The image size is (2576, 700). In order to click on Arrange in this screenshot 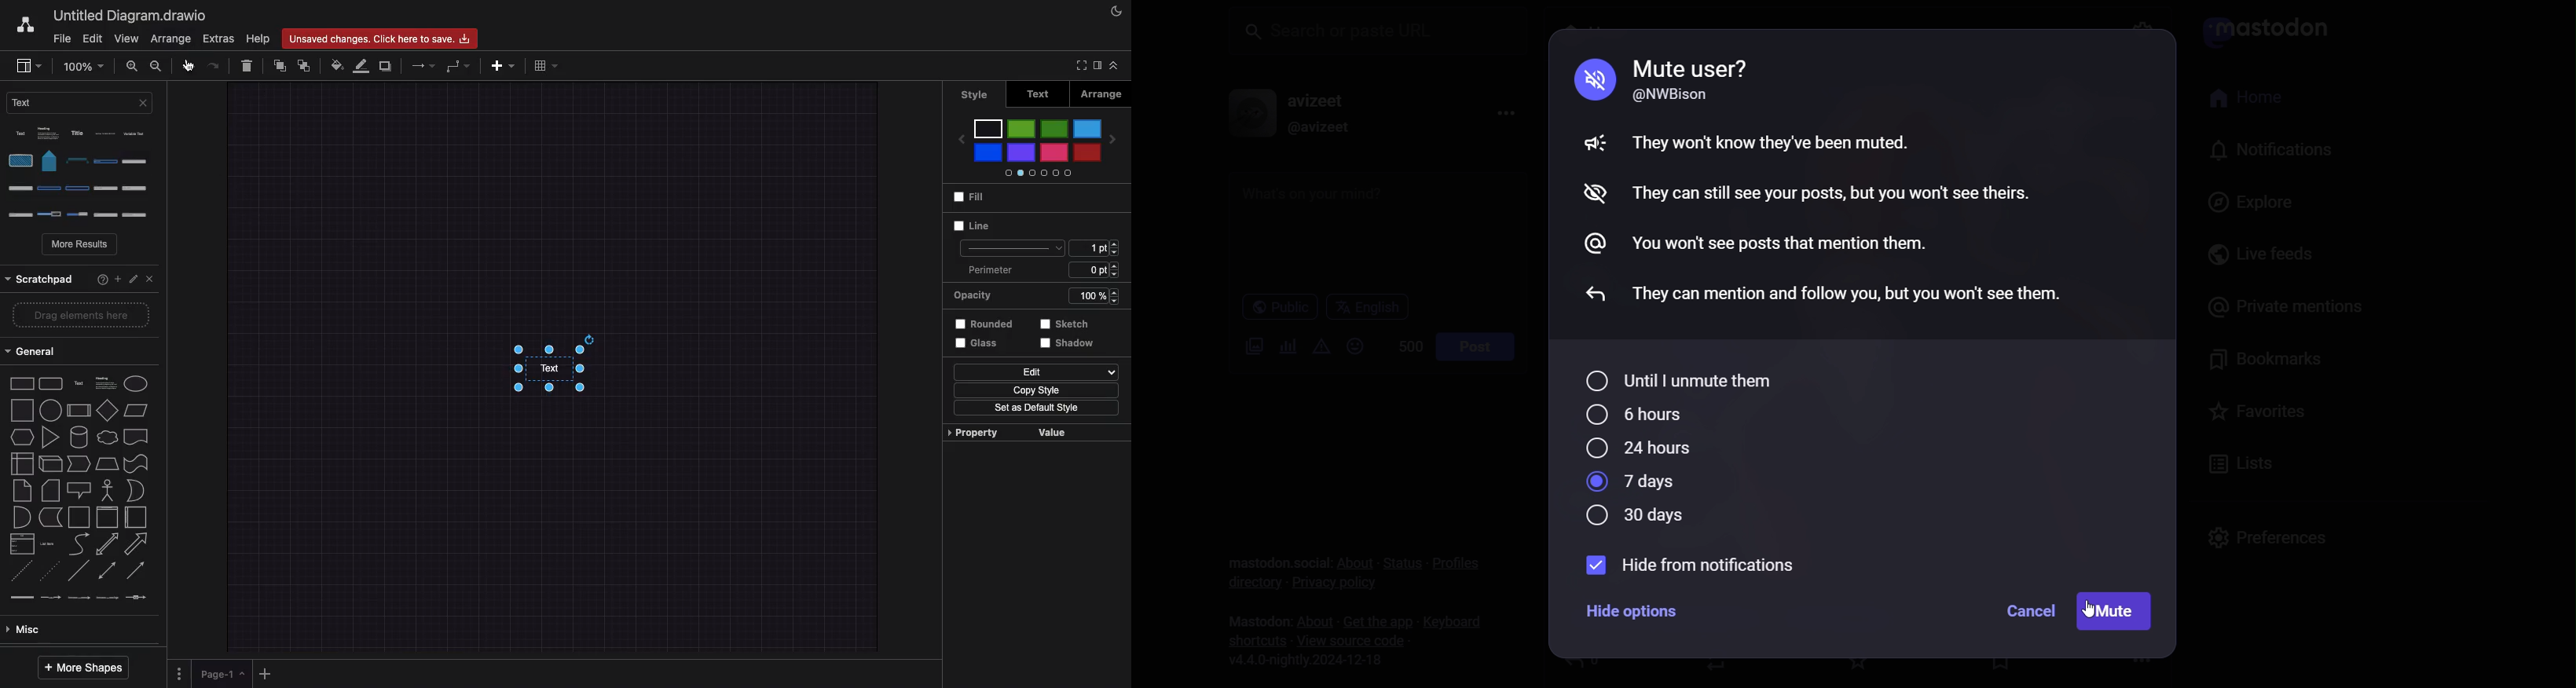, I will do `click(1098, 94)`.